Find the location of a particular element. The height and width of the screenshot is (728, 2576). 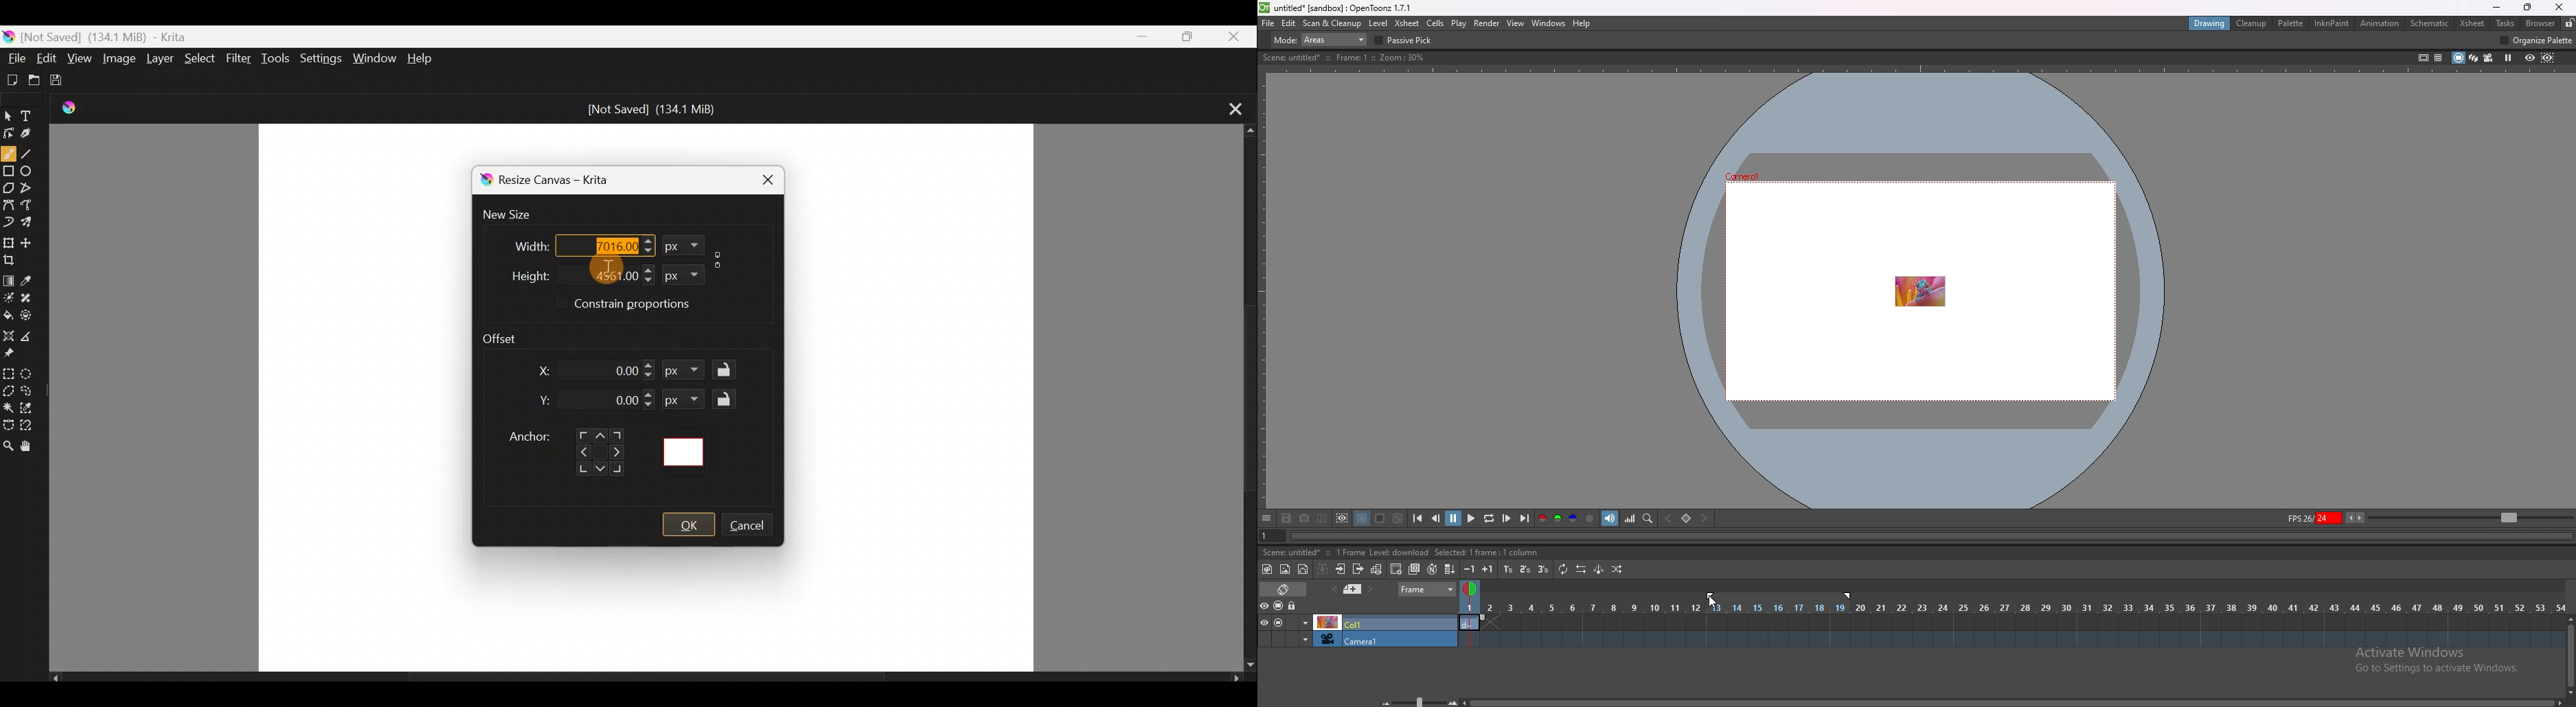

auto input cell number is located at coordinates (1432, 569).